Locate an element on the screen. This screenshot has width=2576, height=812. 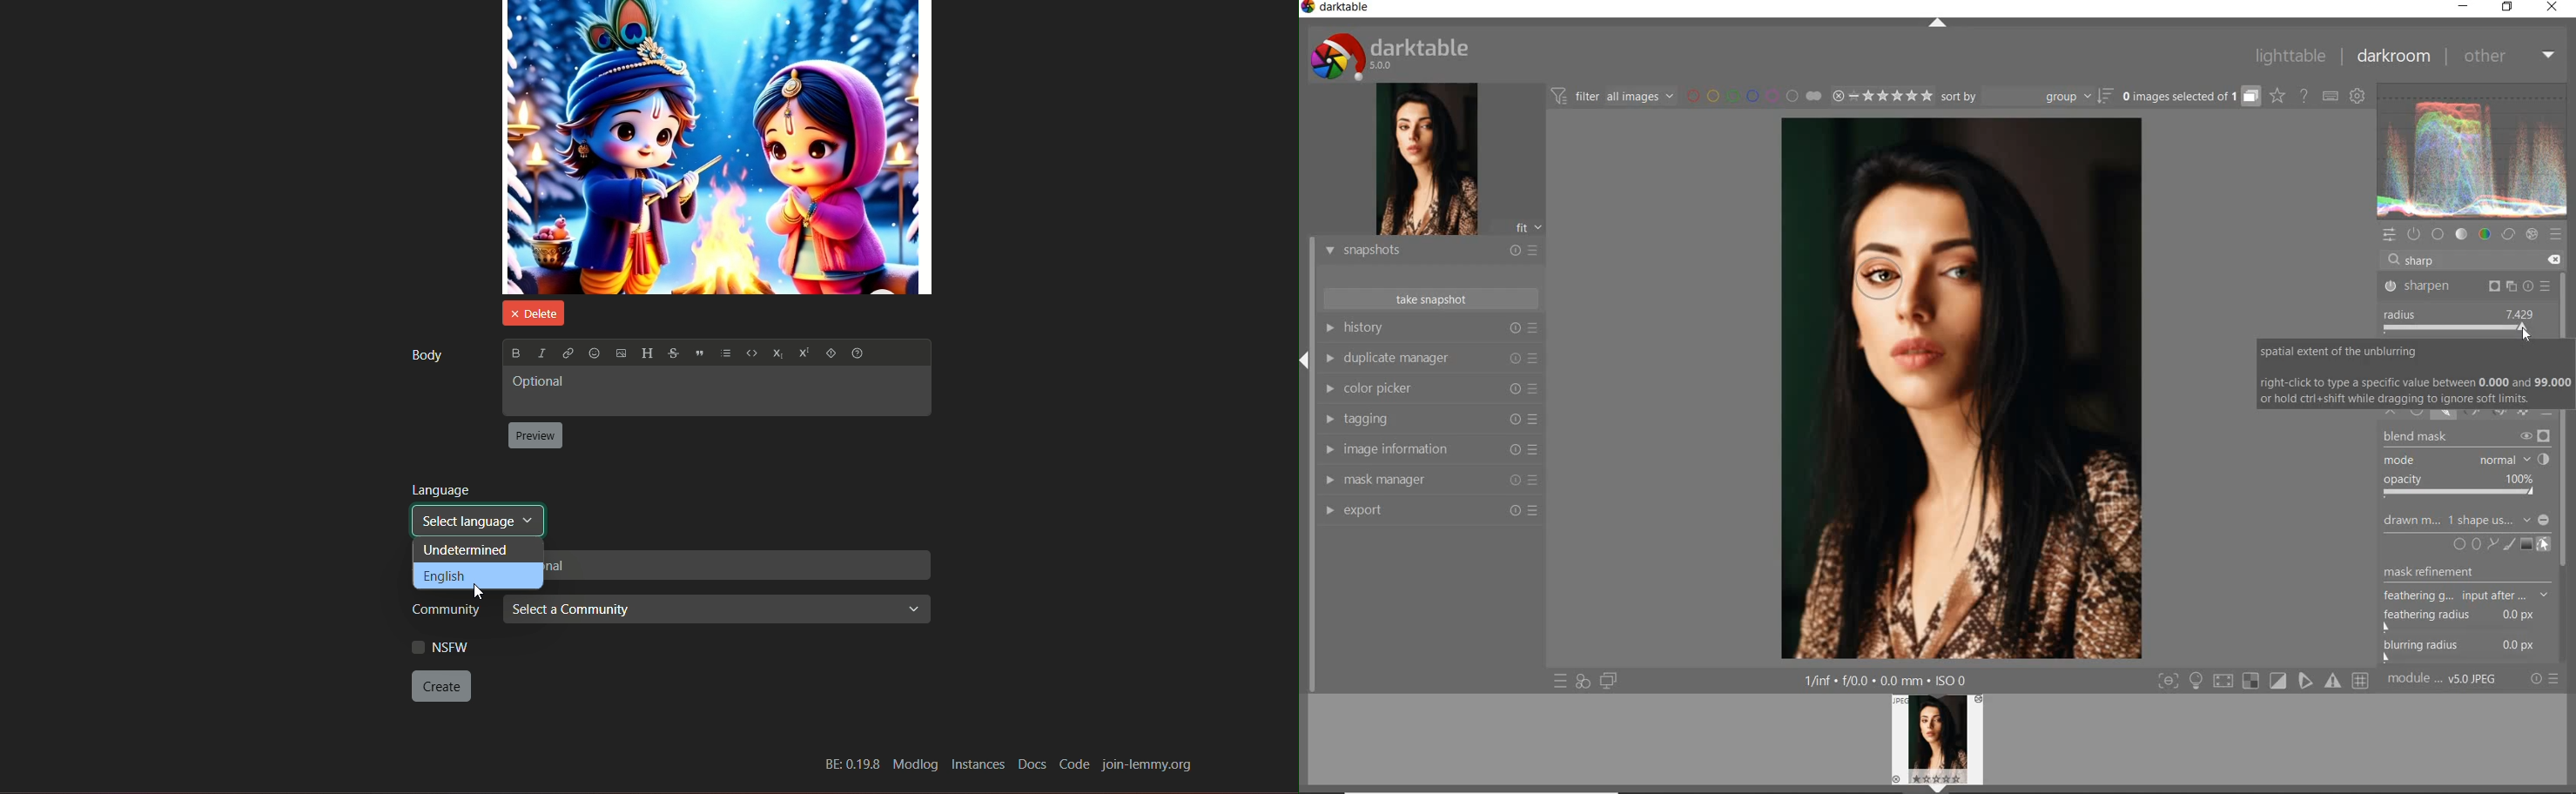
range ratings for selected images is located at coordinates (1868, 97).